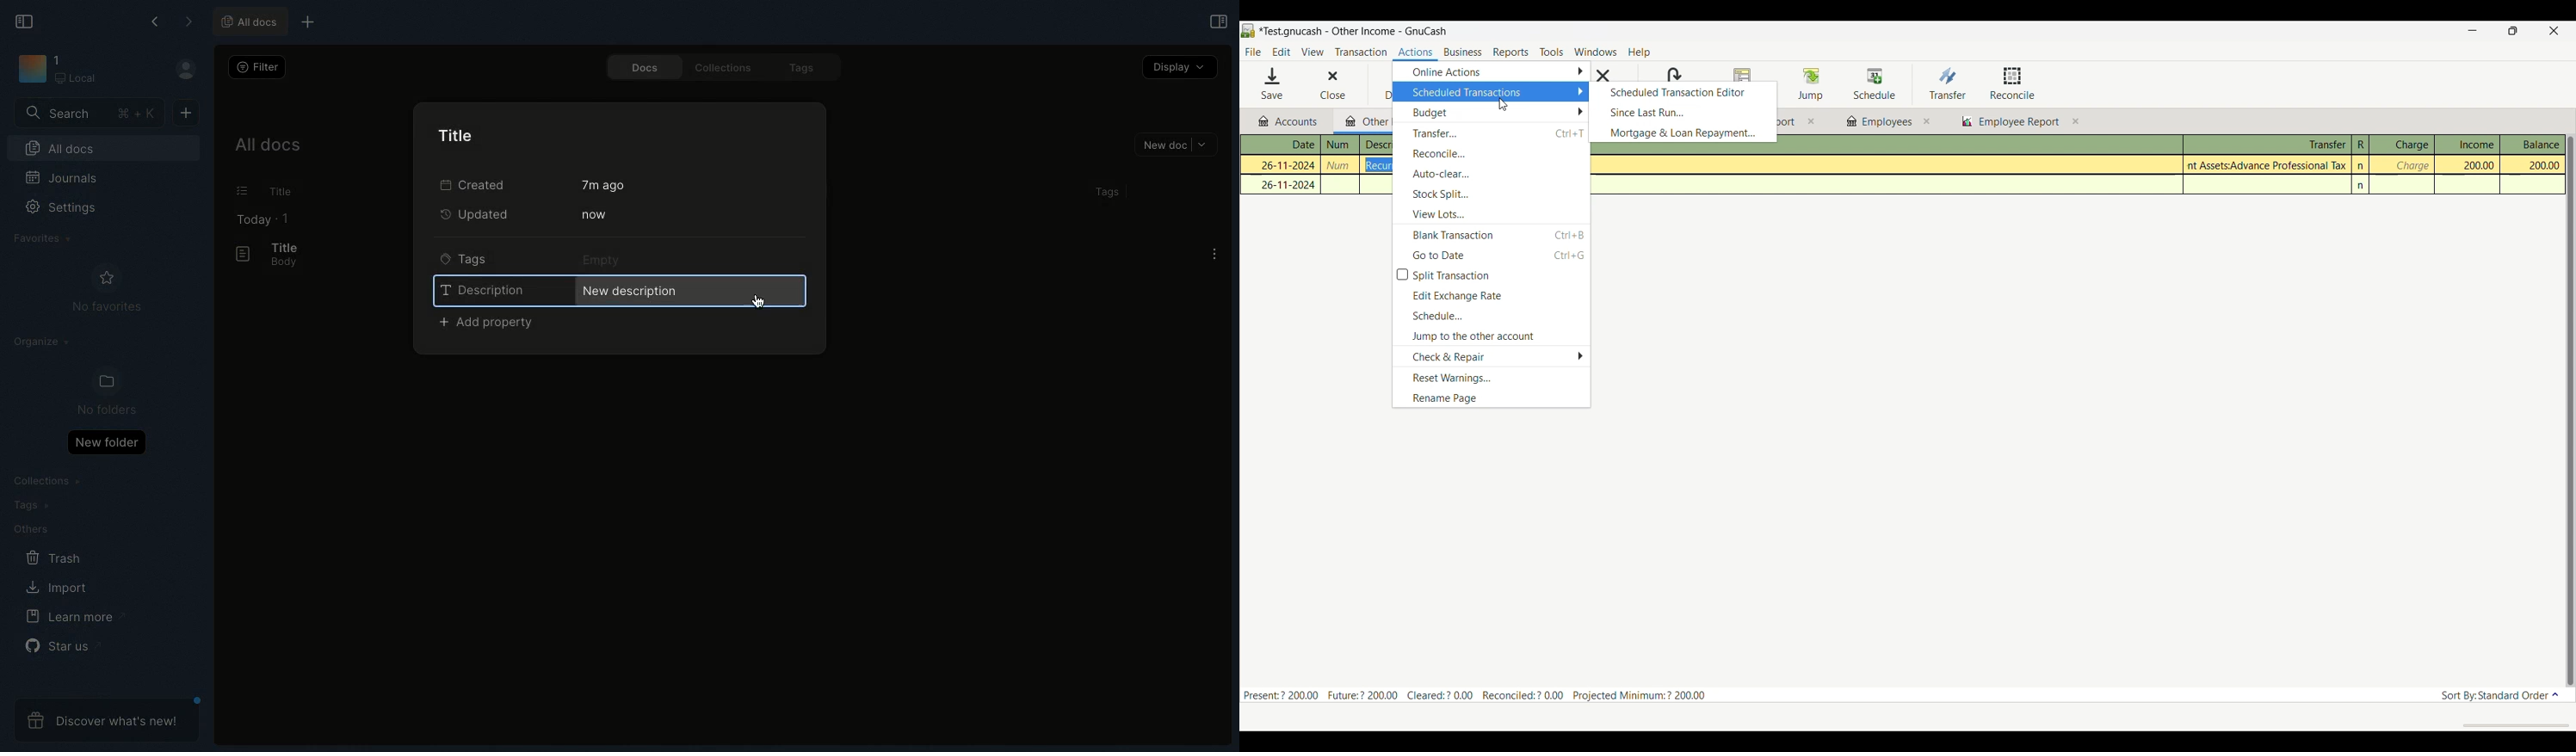  I want to click on Document, so click(235, 255).